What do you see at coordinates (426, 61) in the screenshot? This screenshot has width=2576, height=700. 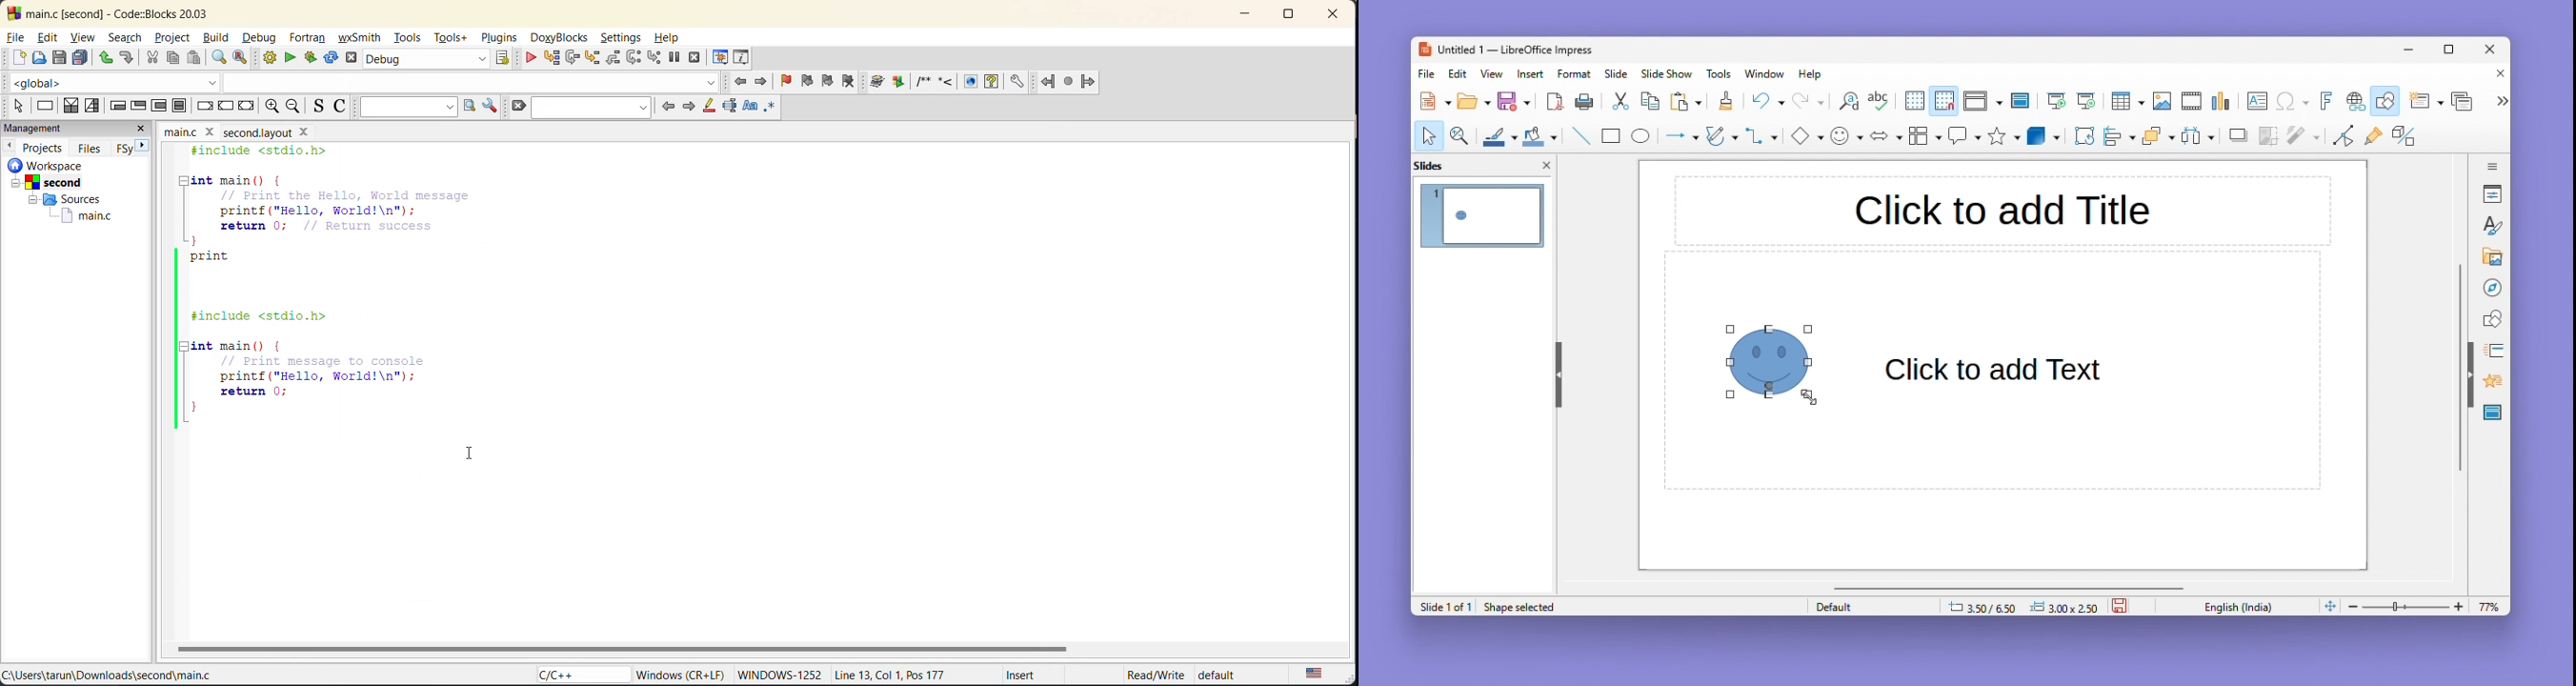 I see `build target` at bounding box center [426, 61].